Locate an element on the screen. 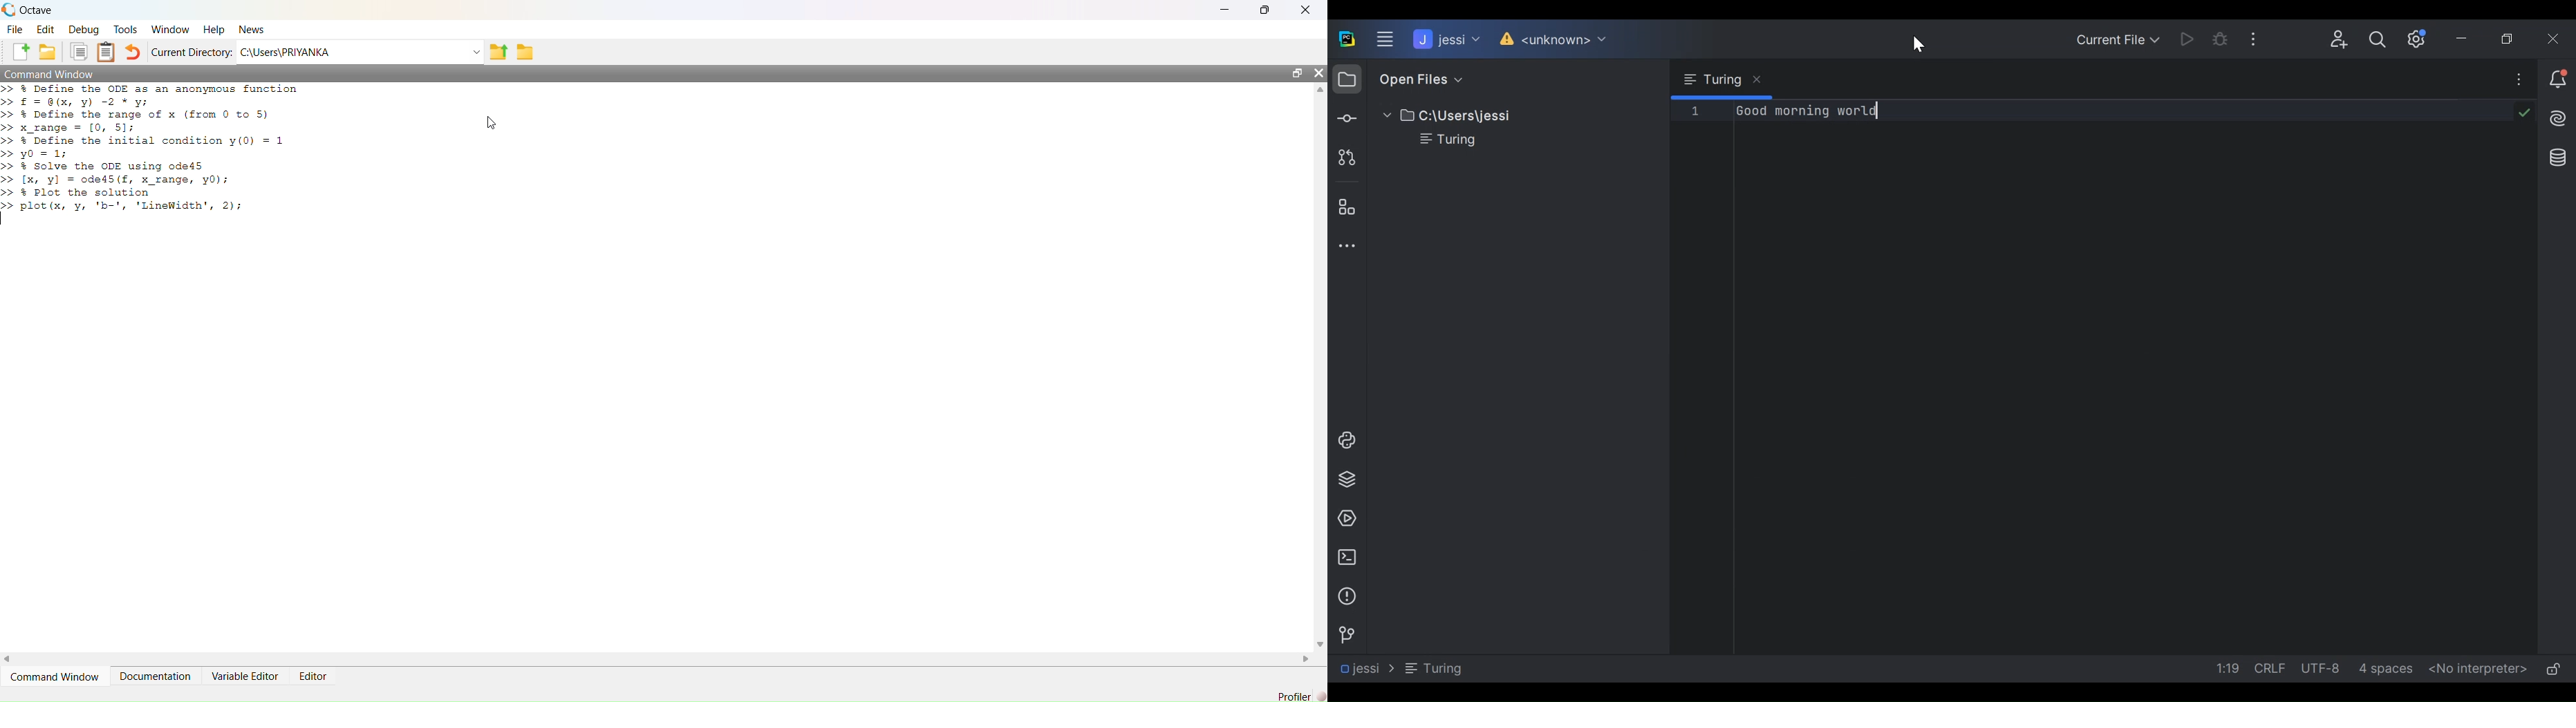 The image size is (2576, 728). cursor is located at coordinates (492, 124).